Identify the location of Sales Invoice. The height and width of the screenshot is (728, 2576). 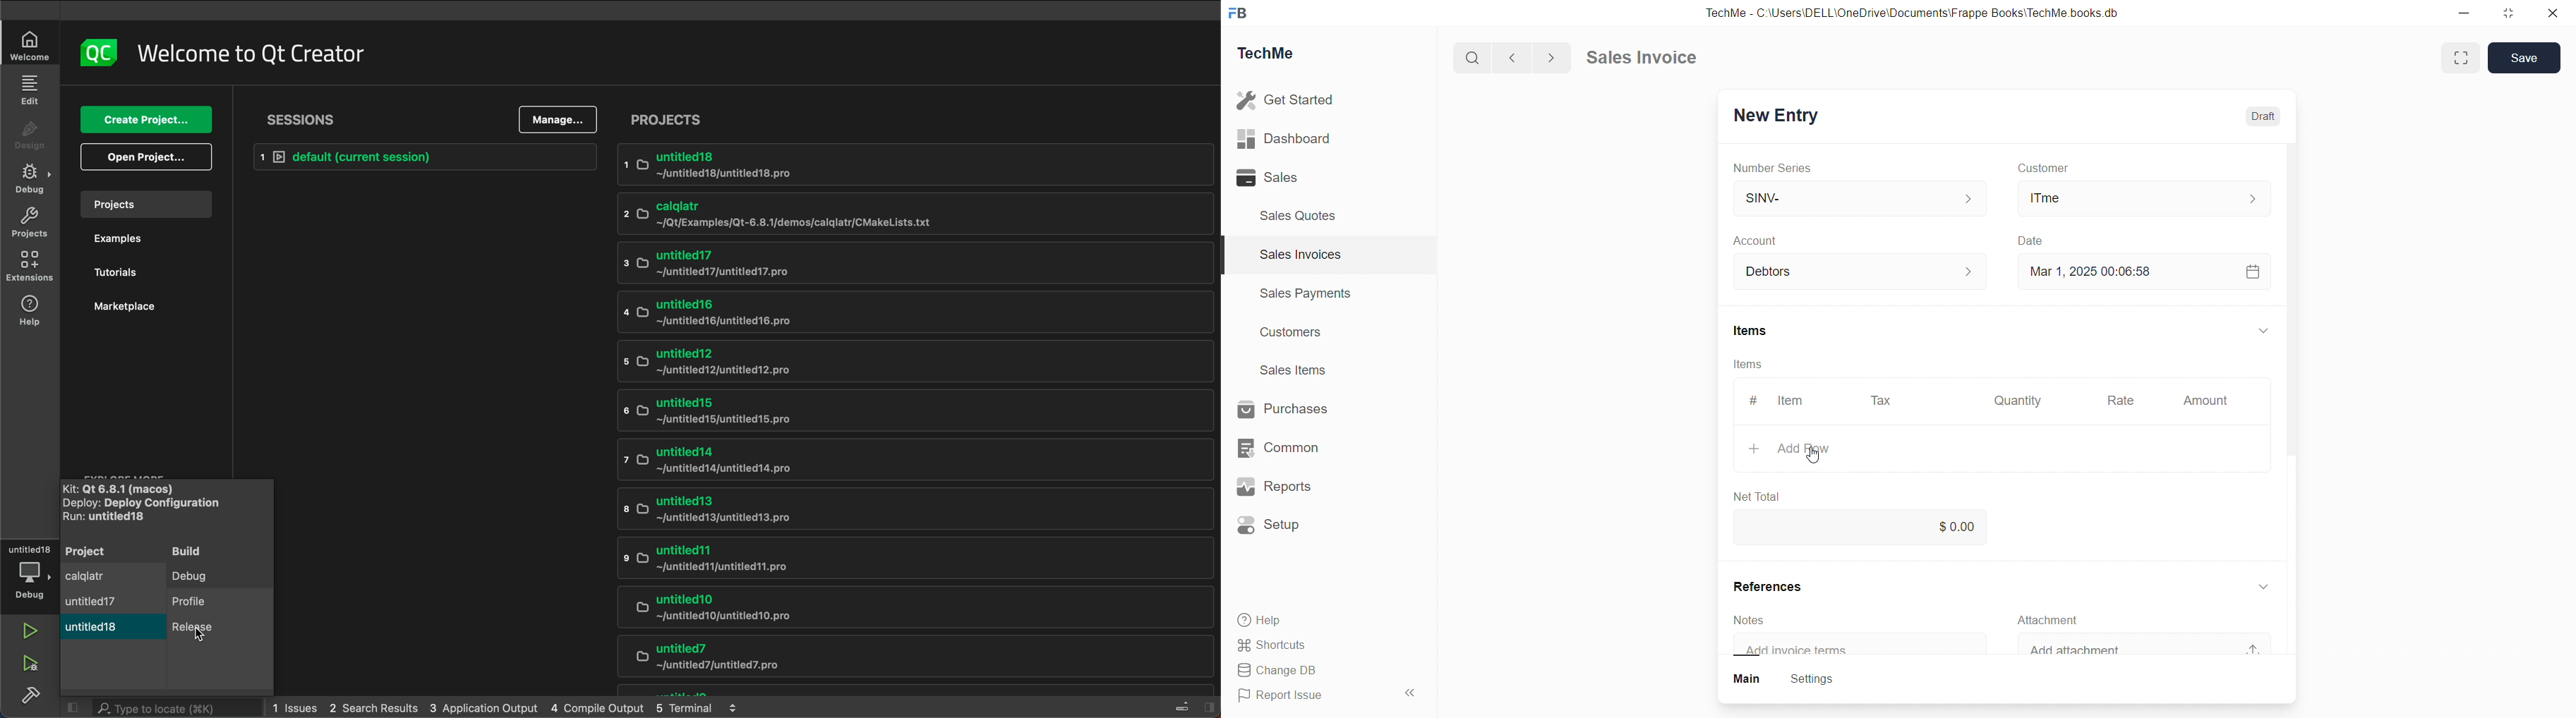
(1647, 59).